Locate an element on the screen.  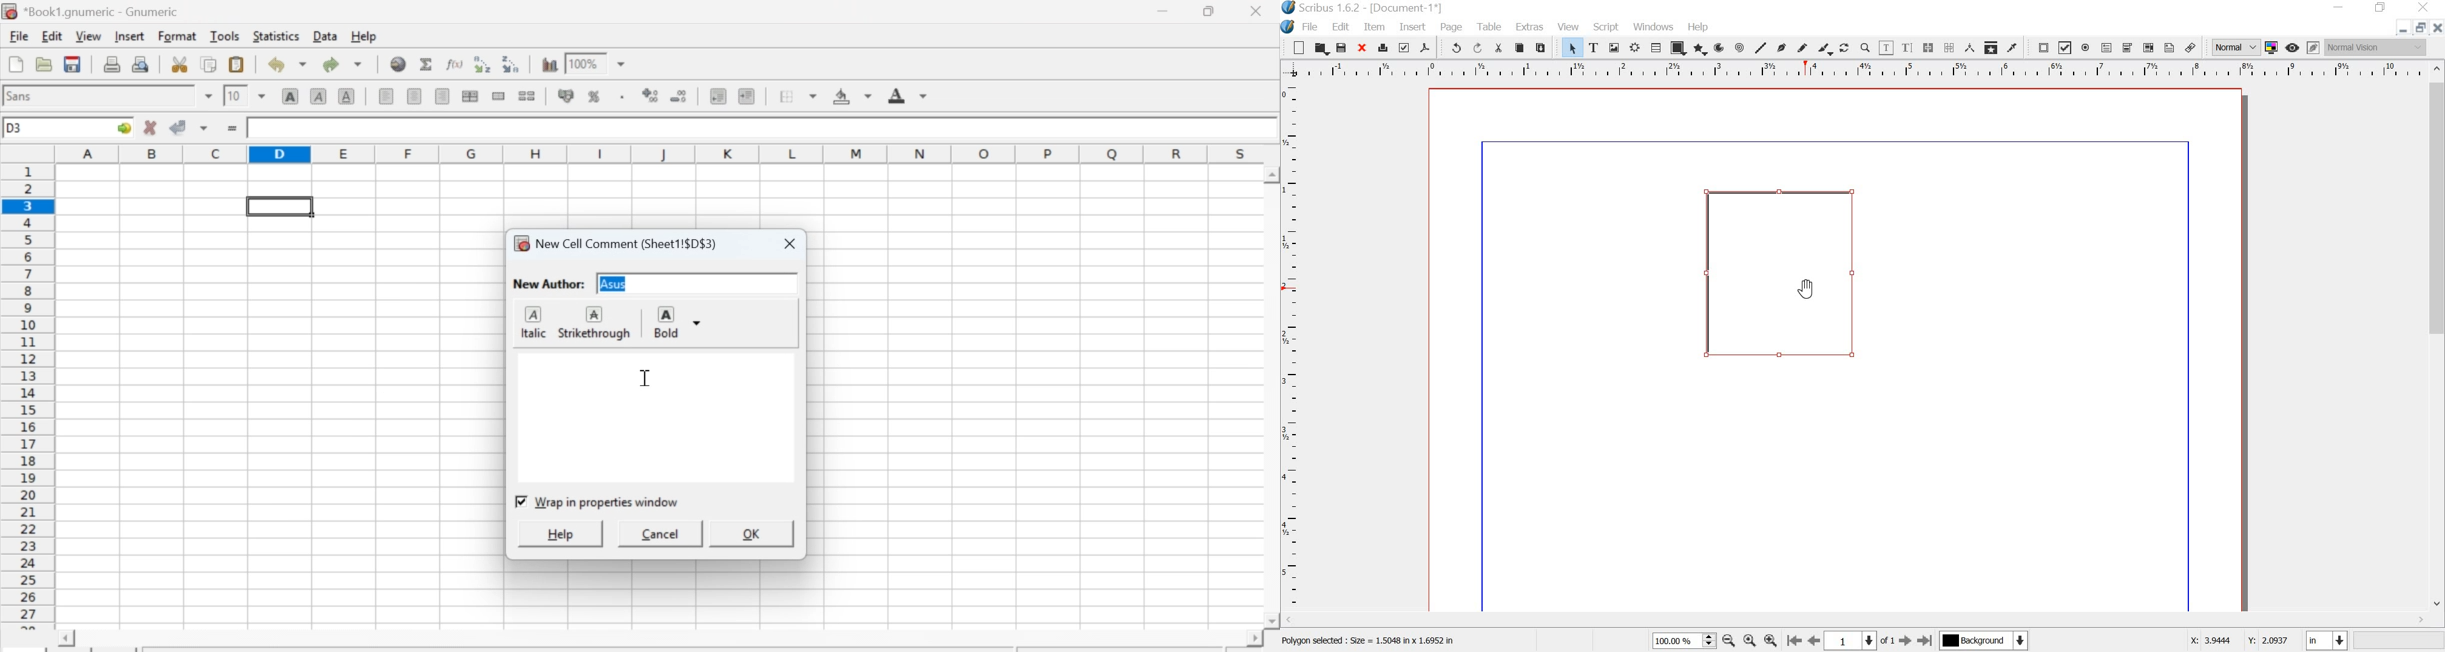
cancel is located at coordinates (658, 533).